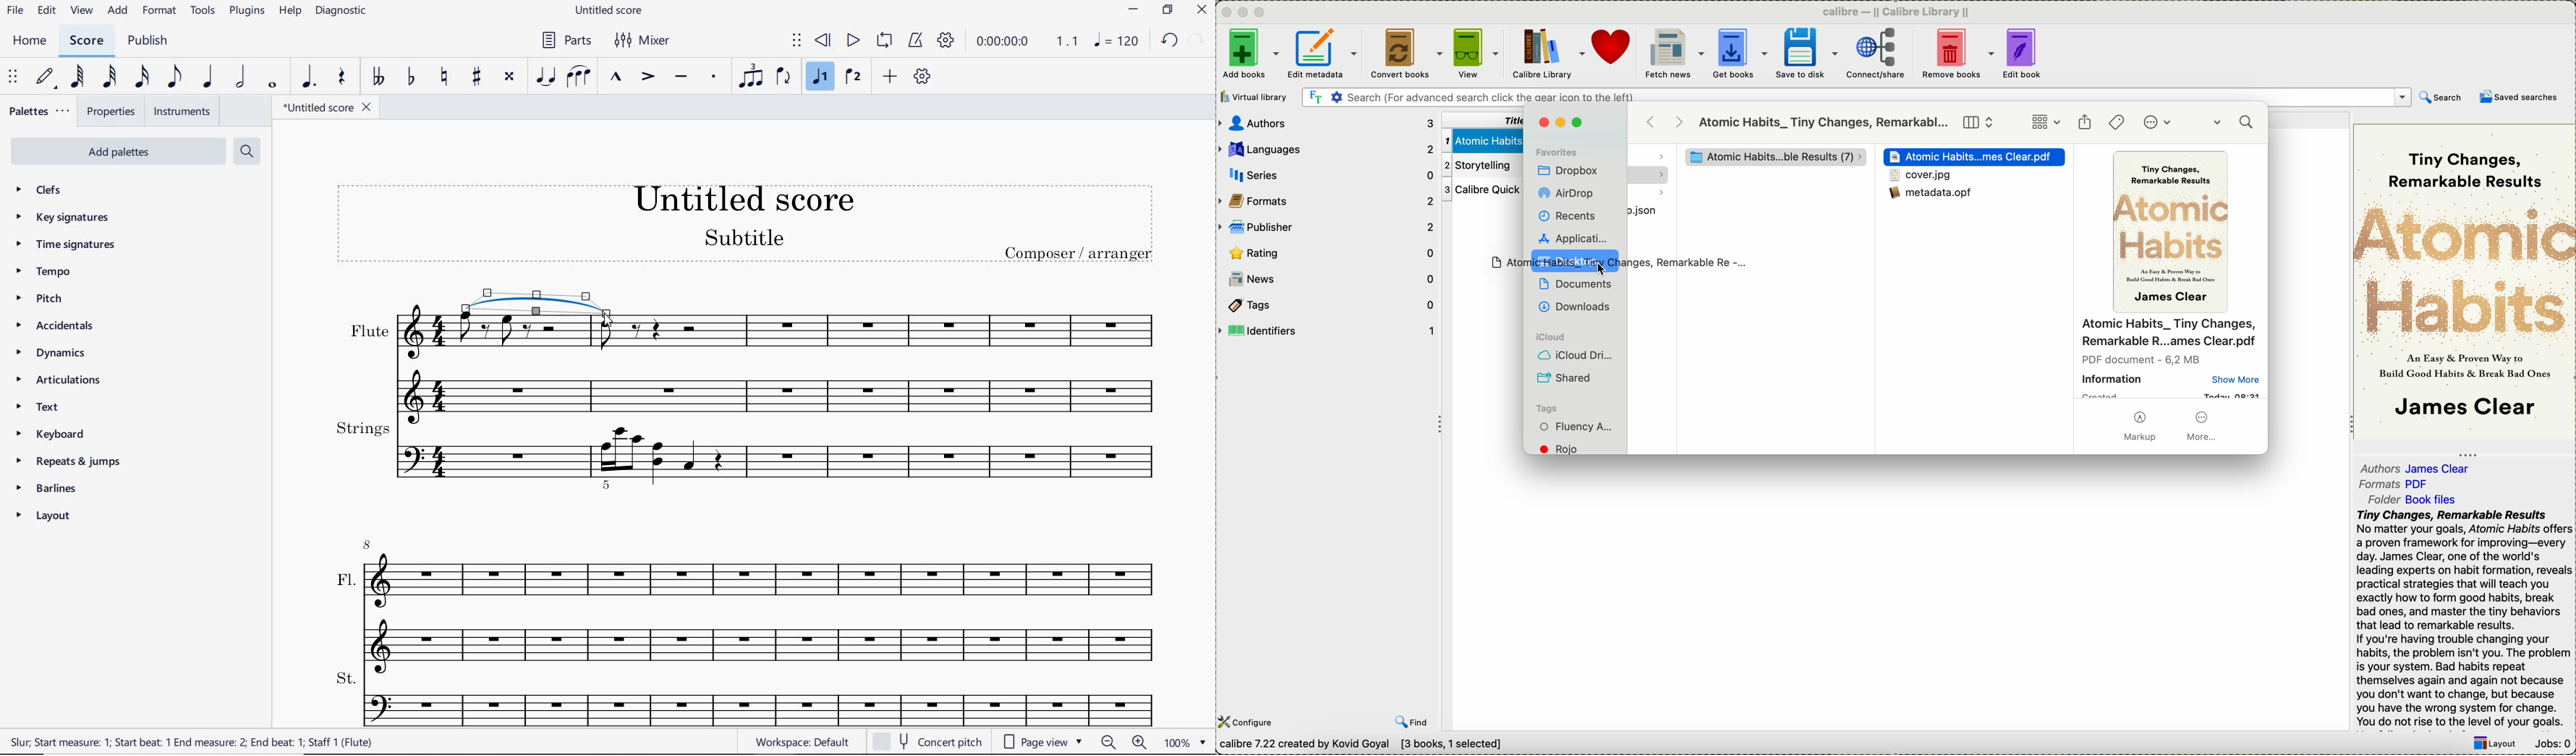 Image resolution: width=2576 pixels, height=756 pixels. What do you see at coordinates (342, 77) in the screenshot?
I see `REST` at bounding box center [342, 77].